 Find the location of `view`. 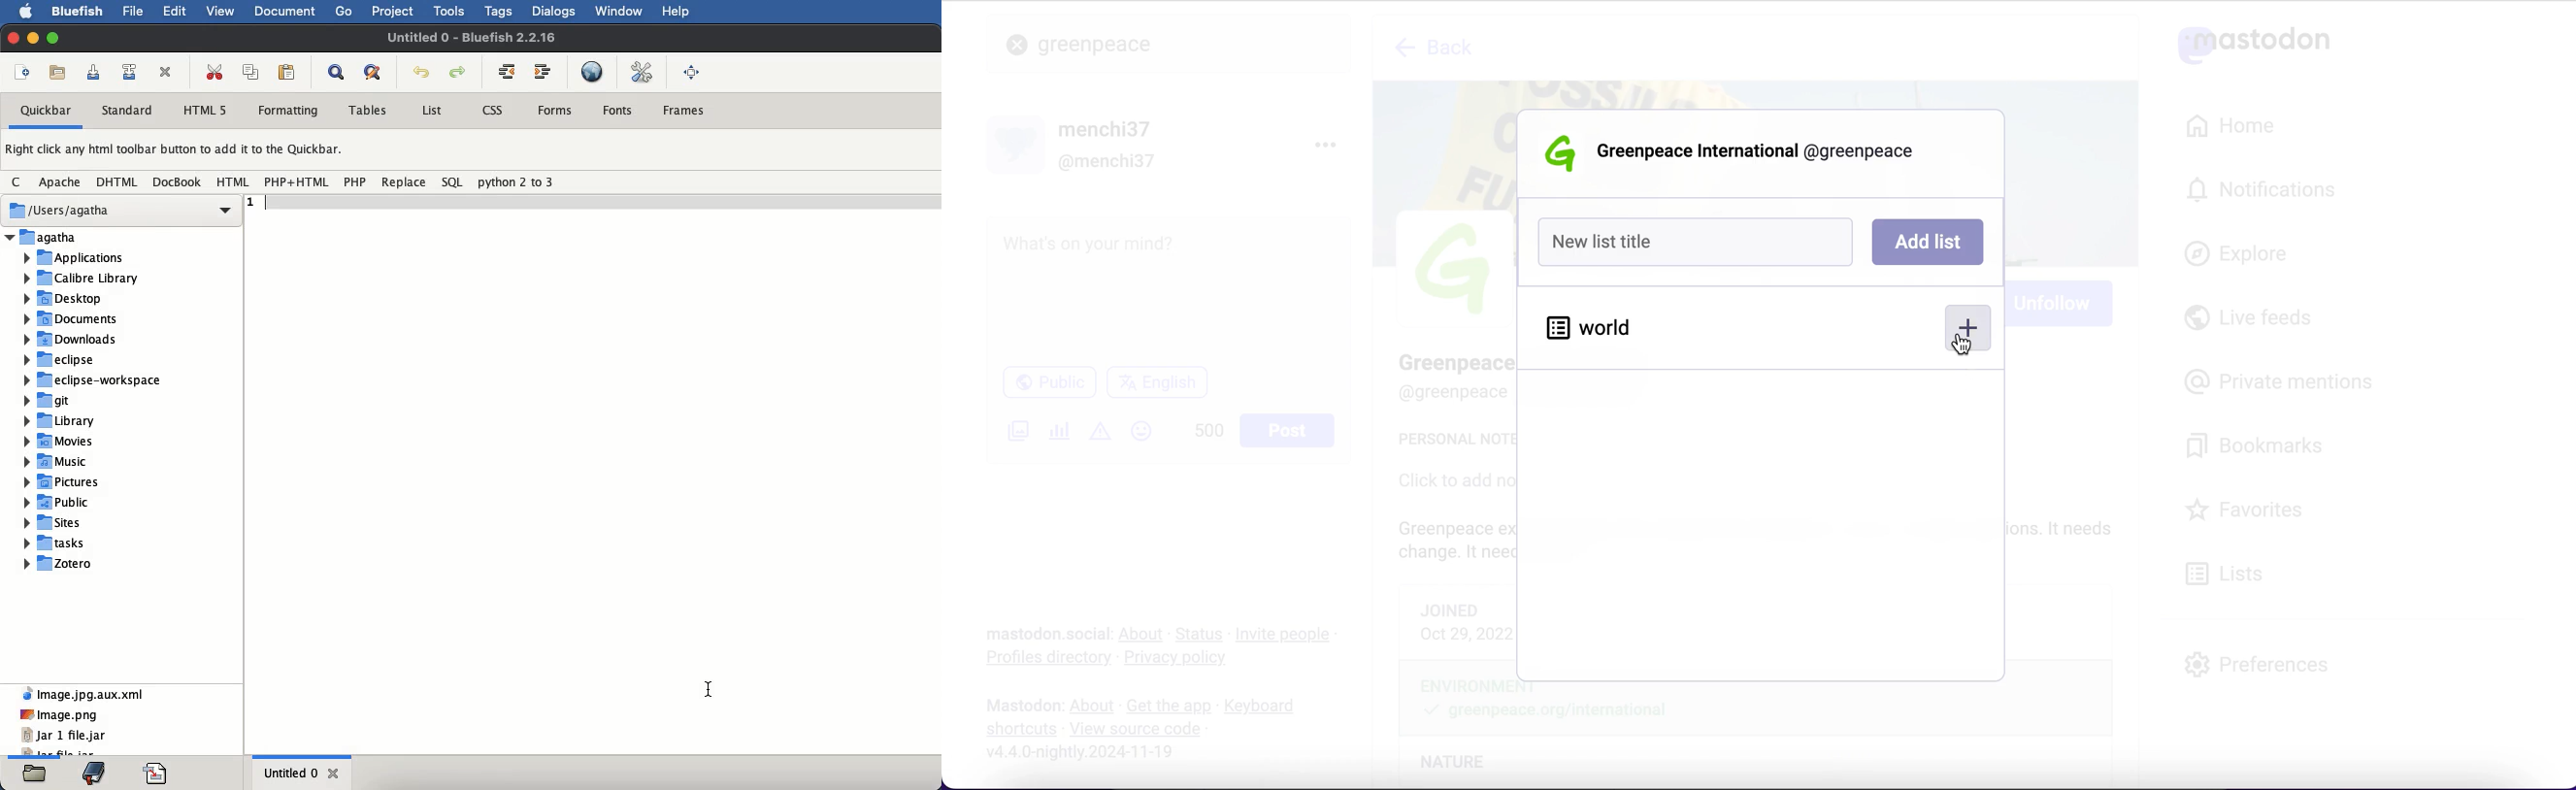

view is located at coordinates (223, 11).